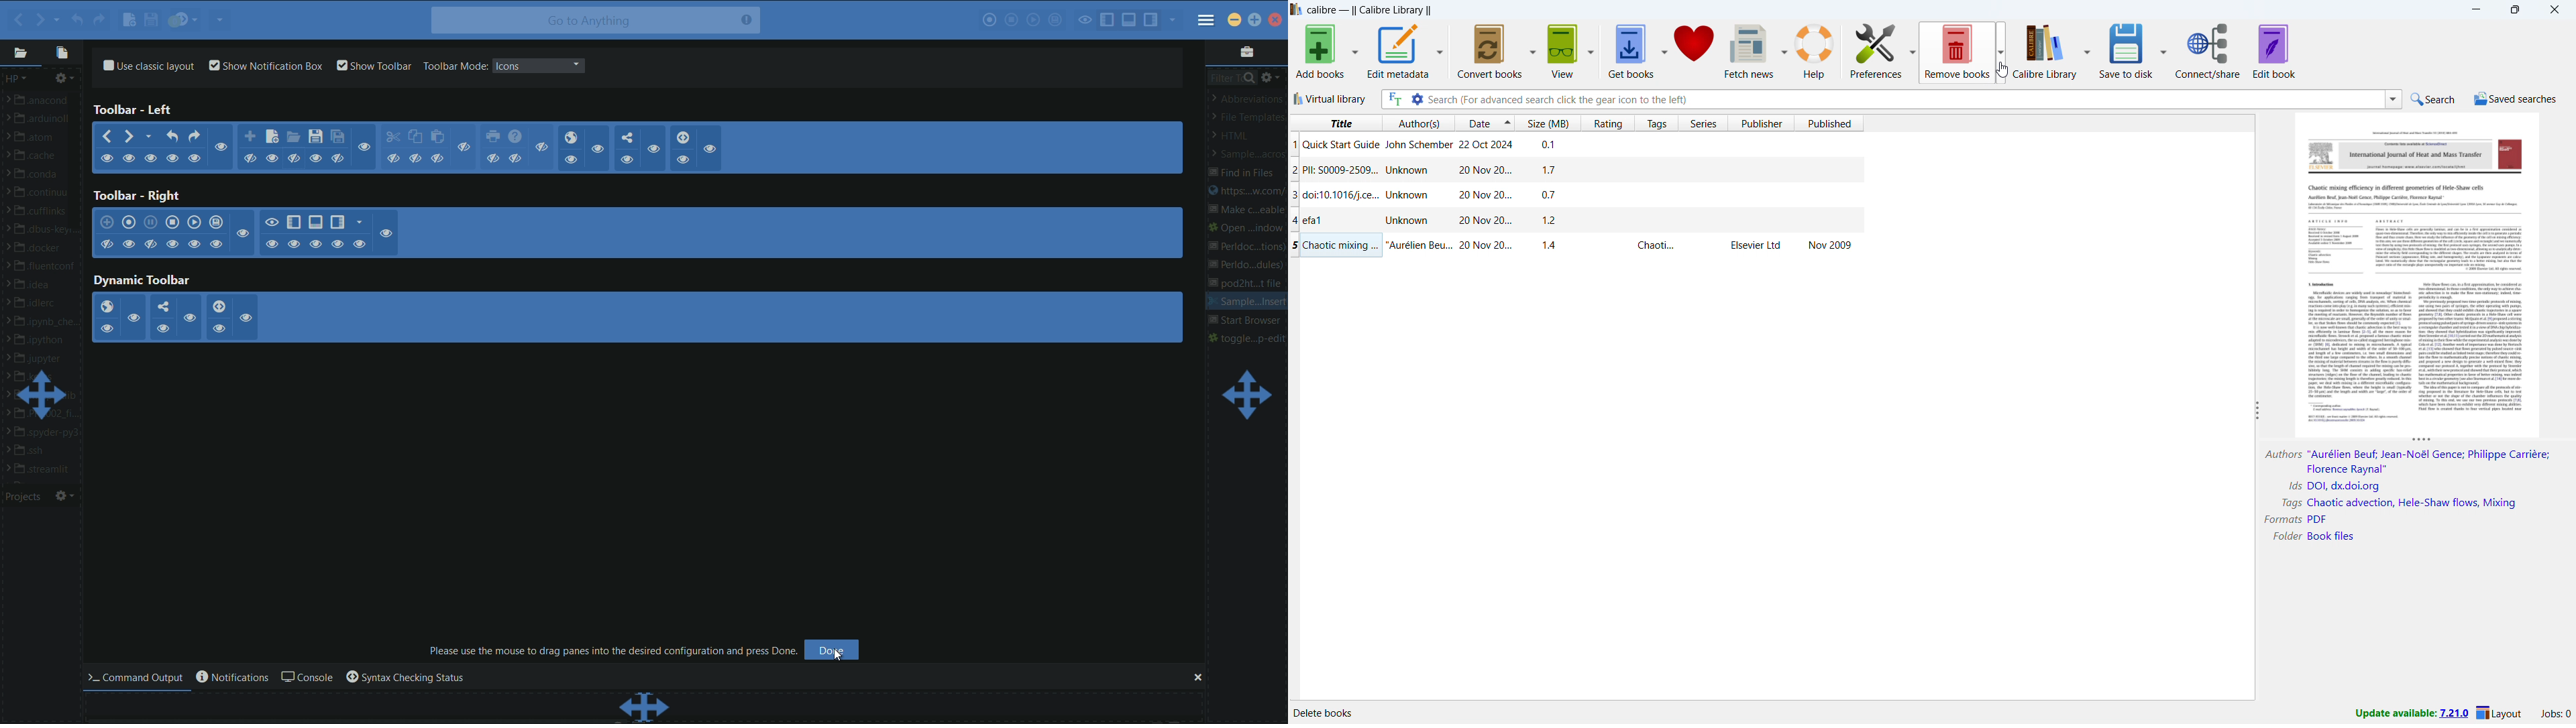 The image size is (2576, 728). What do you see at coordinates (2208, 50) in the screenshot?
I see `connect/share` at bounding box center [2208, 50].